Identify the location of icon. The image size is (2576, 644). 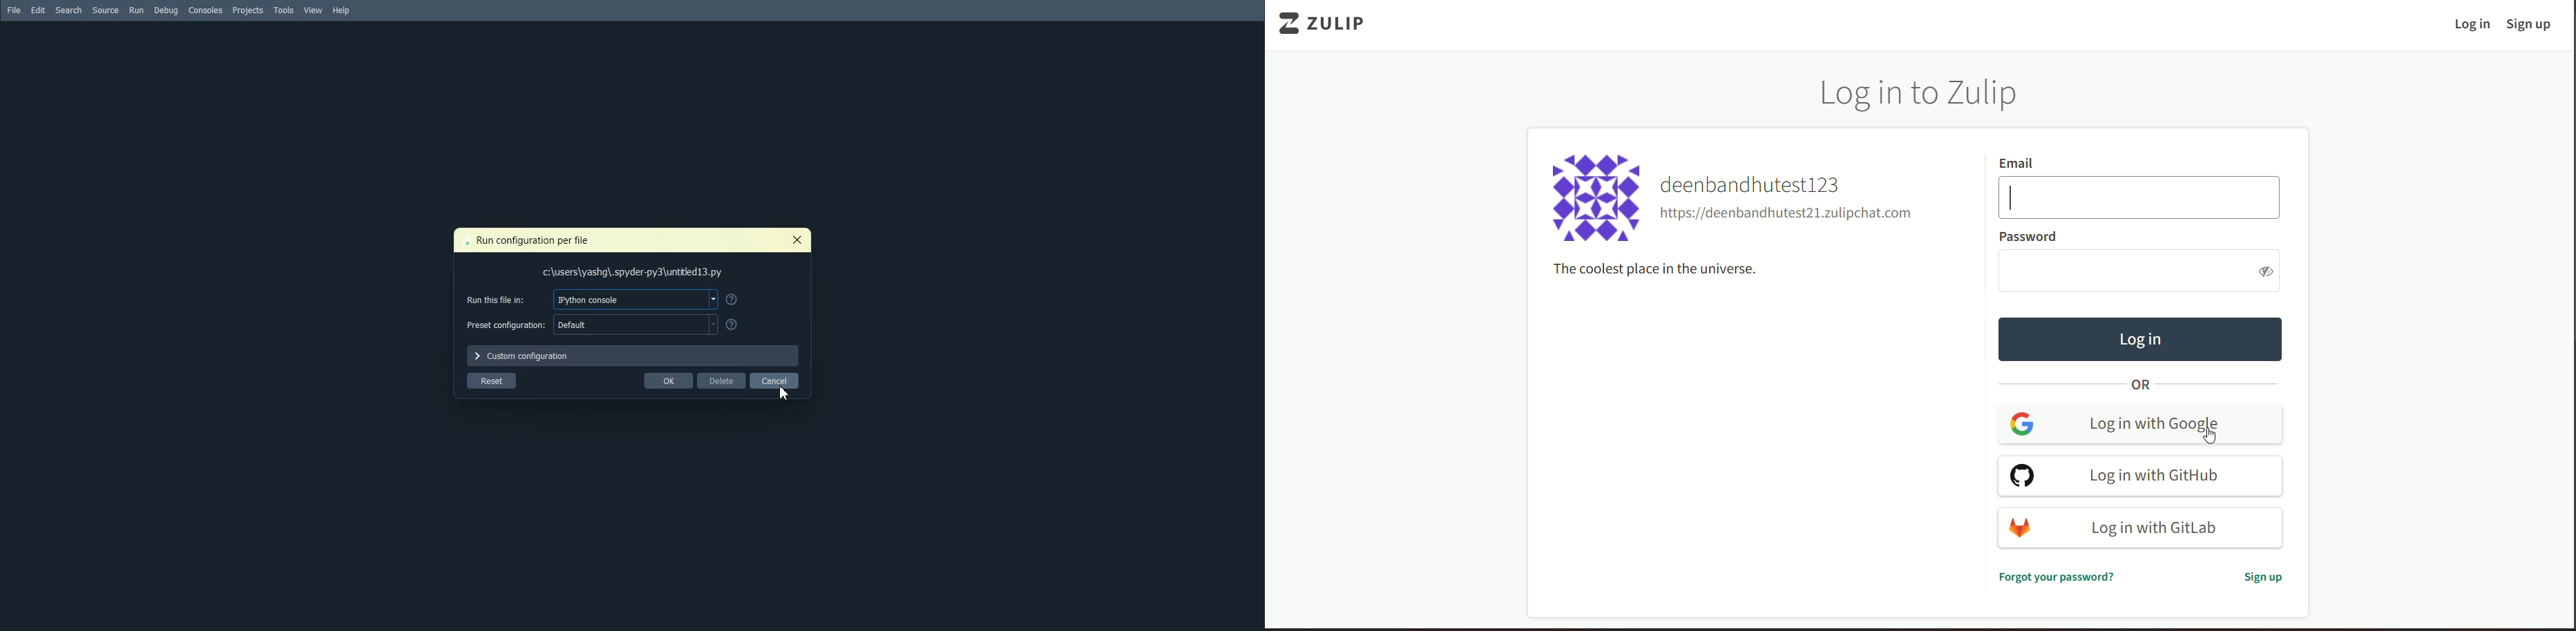
(1598, 200).